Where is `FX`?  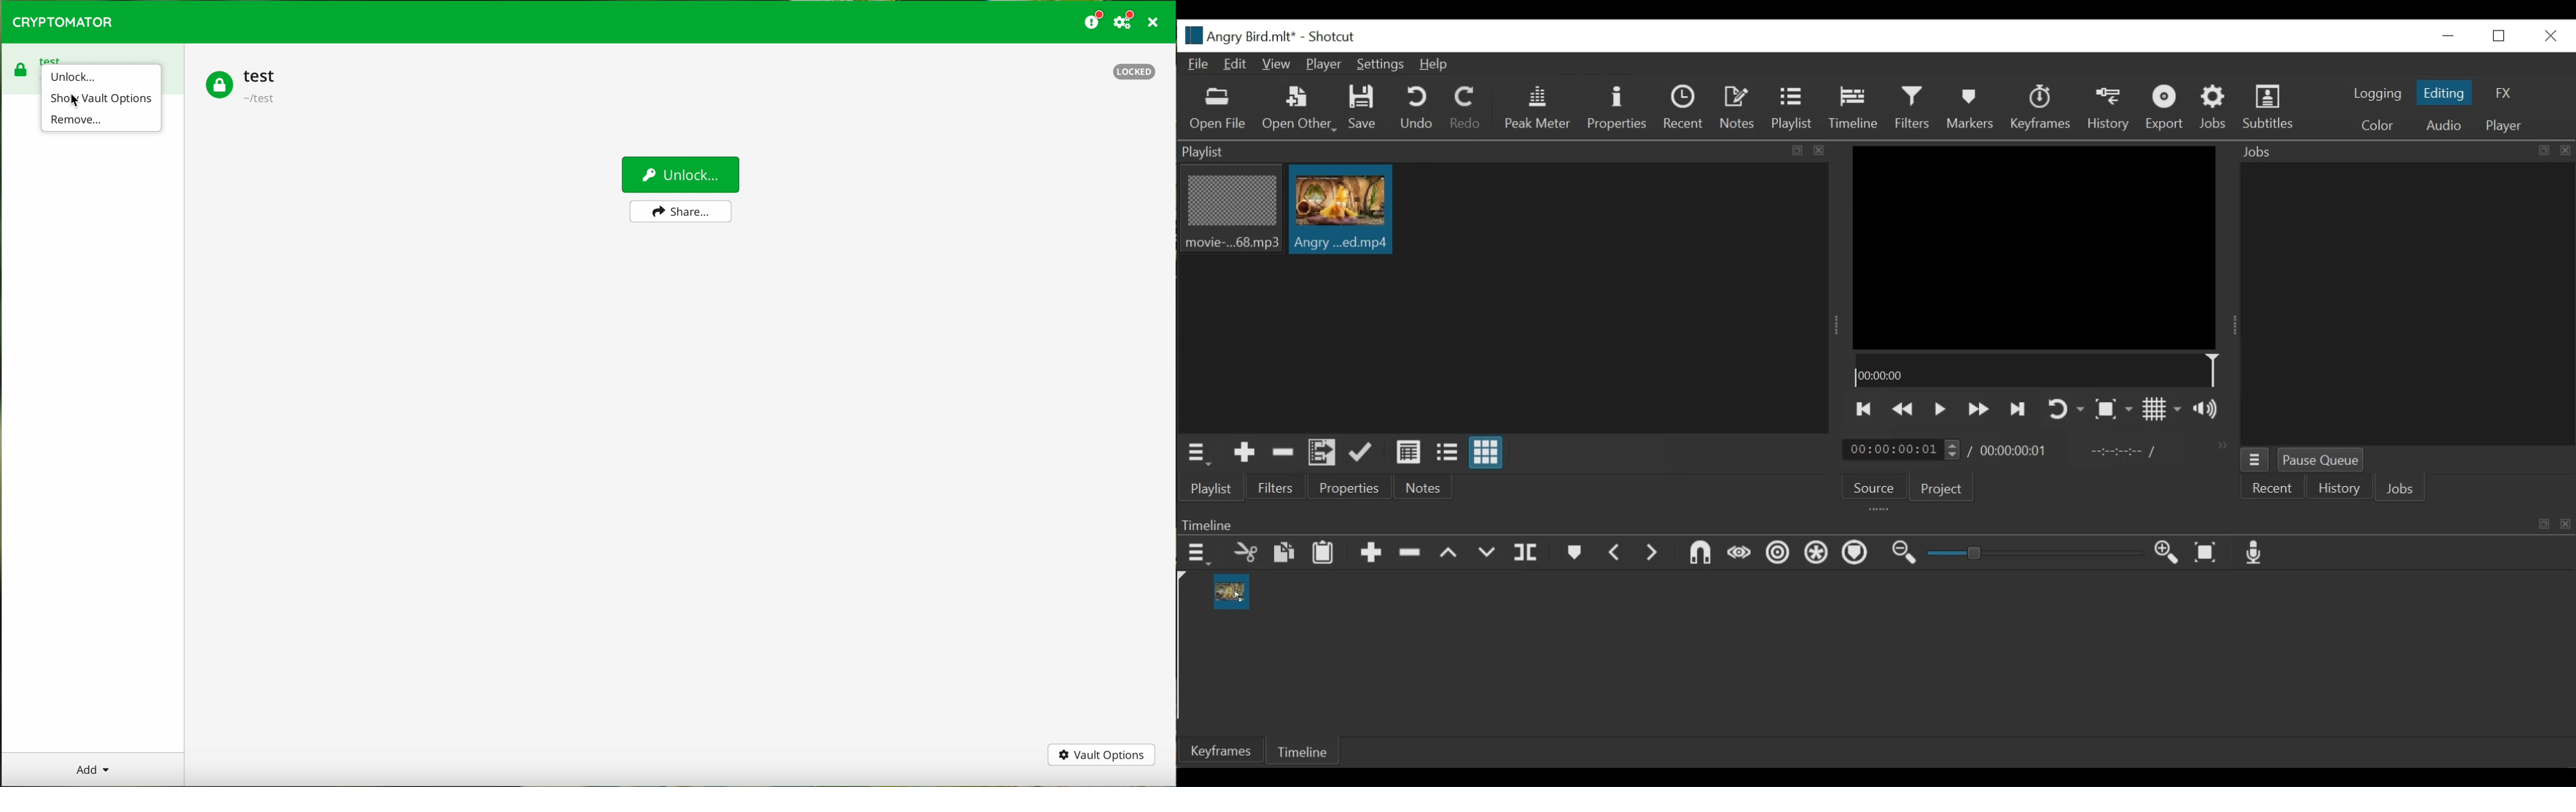
FX is located at coordinates (2505, 93).